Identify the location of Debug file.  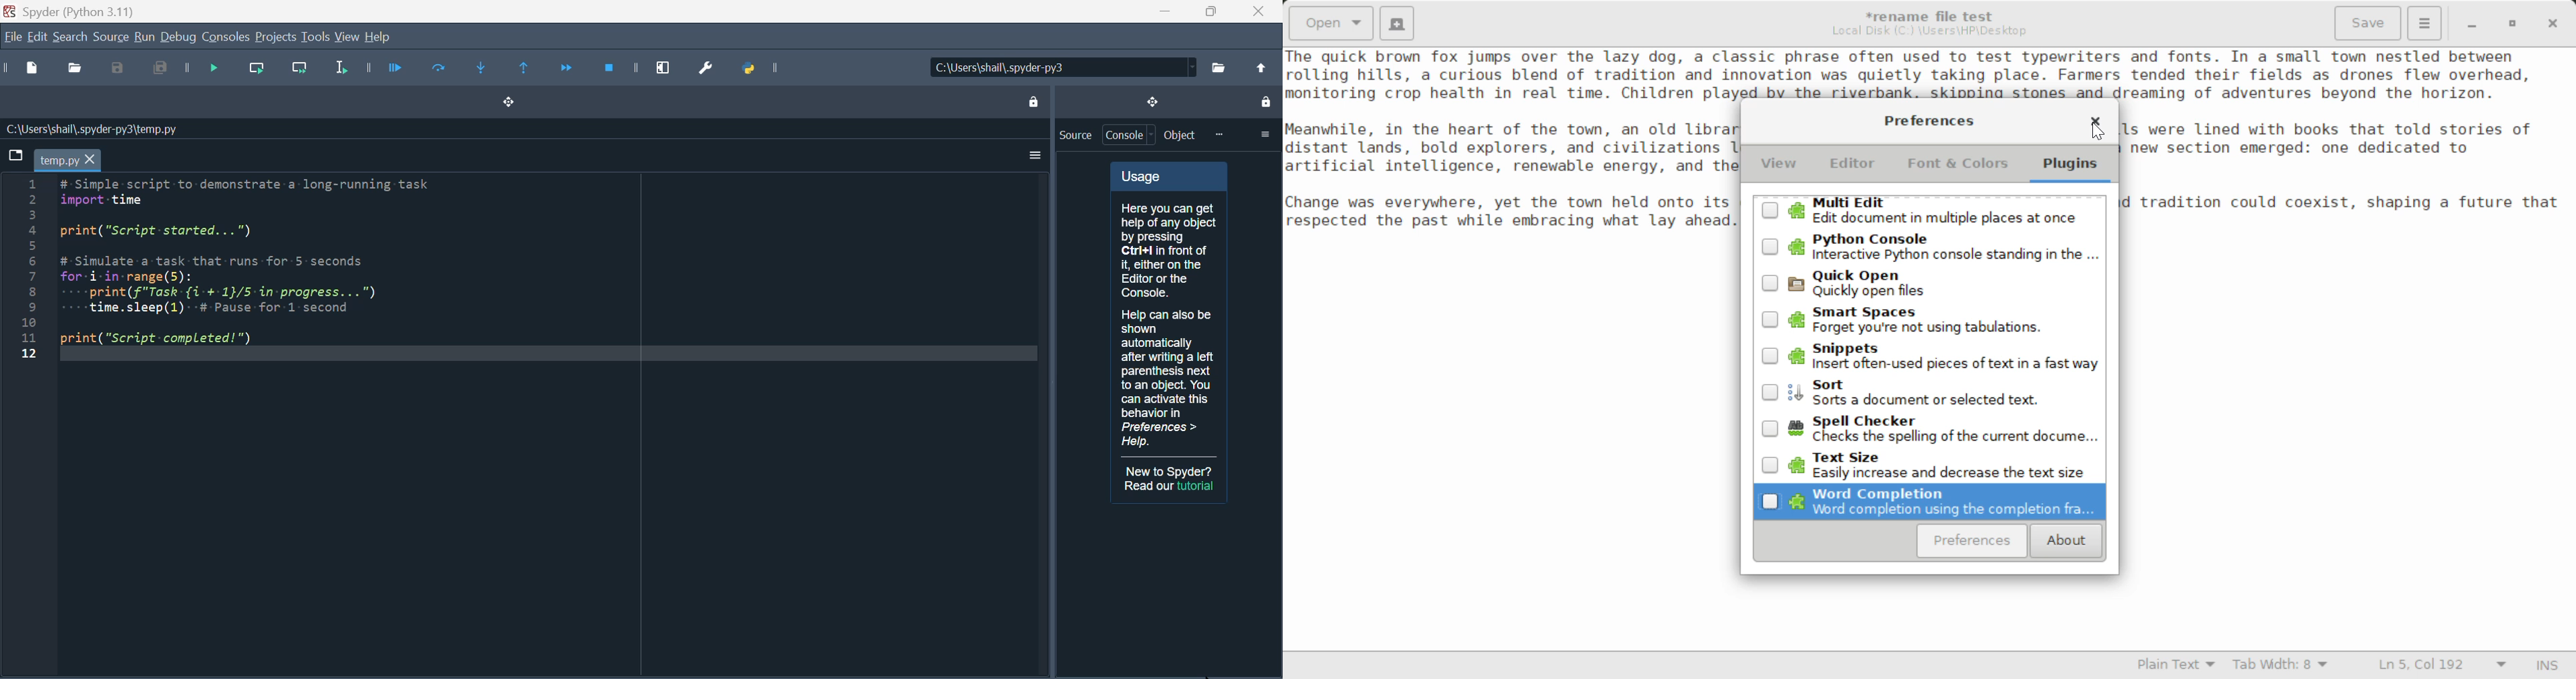
(207, 70).